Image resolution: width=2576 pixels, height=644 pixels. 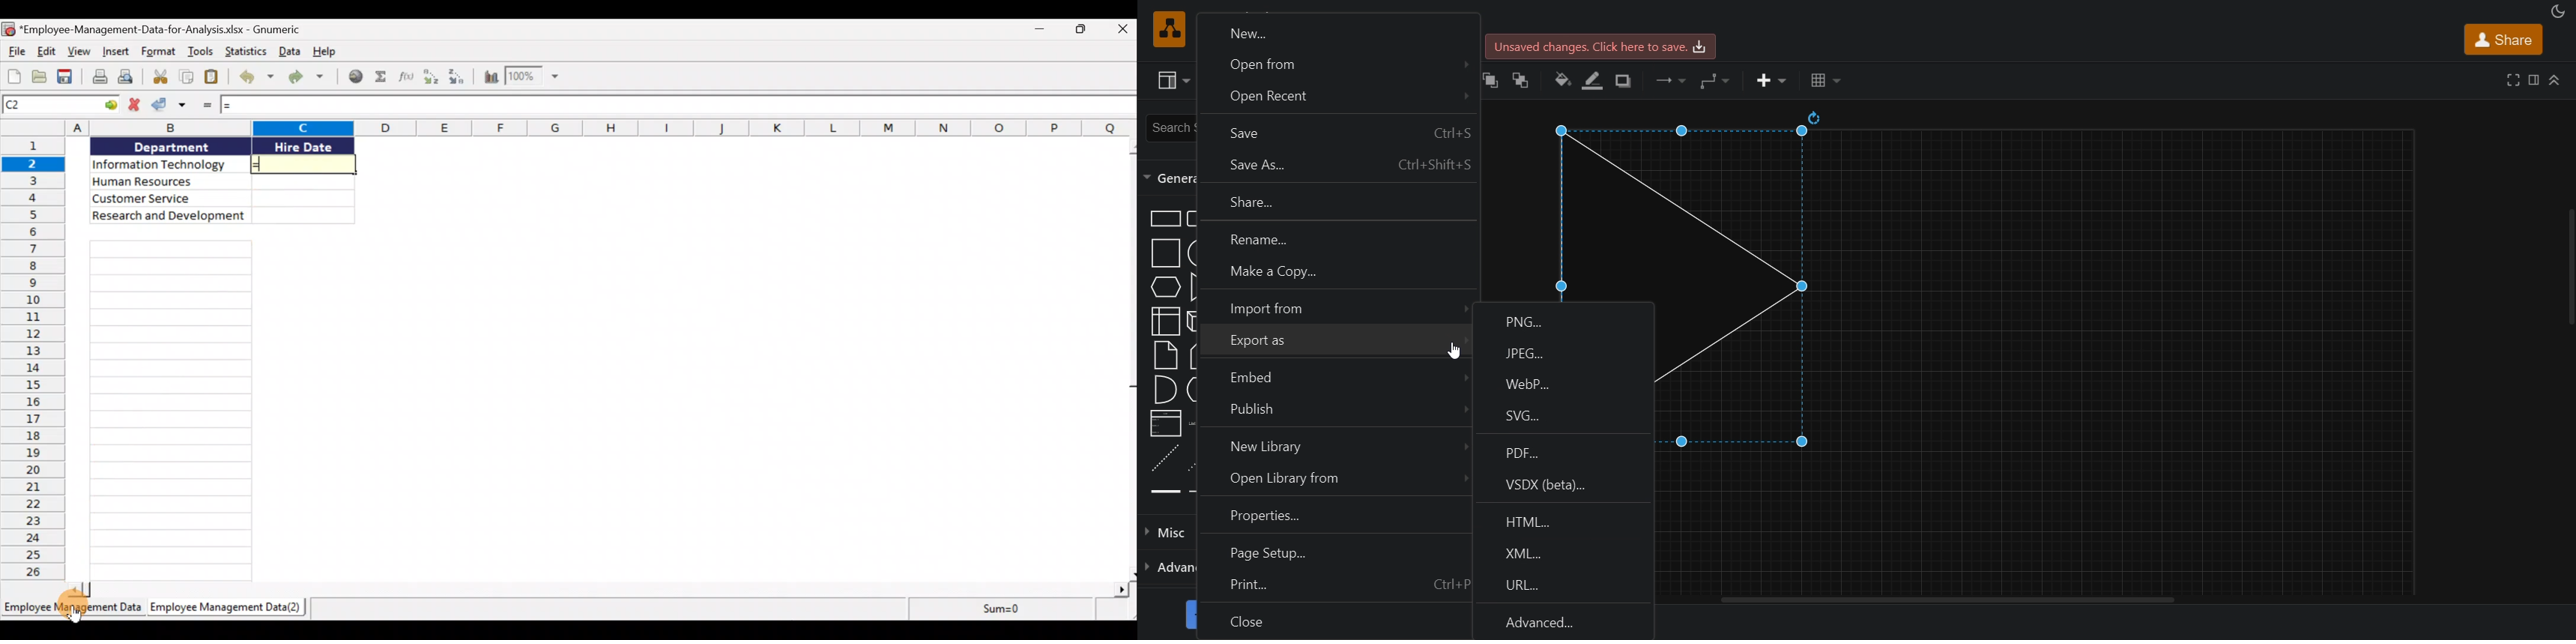 I want to click on embed, so click(x=1332, y=377).